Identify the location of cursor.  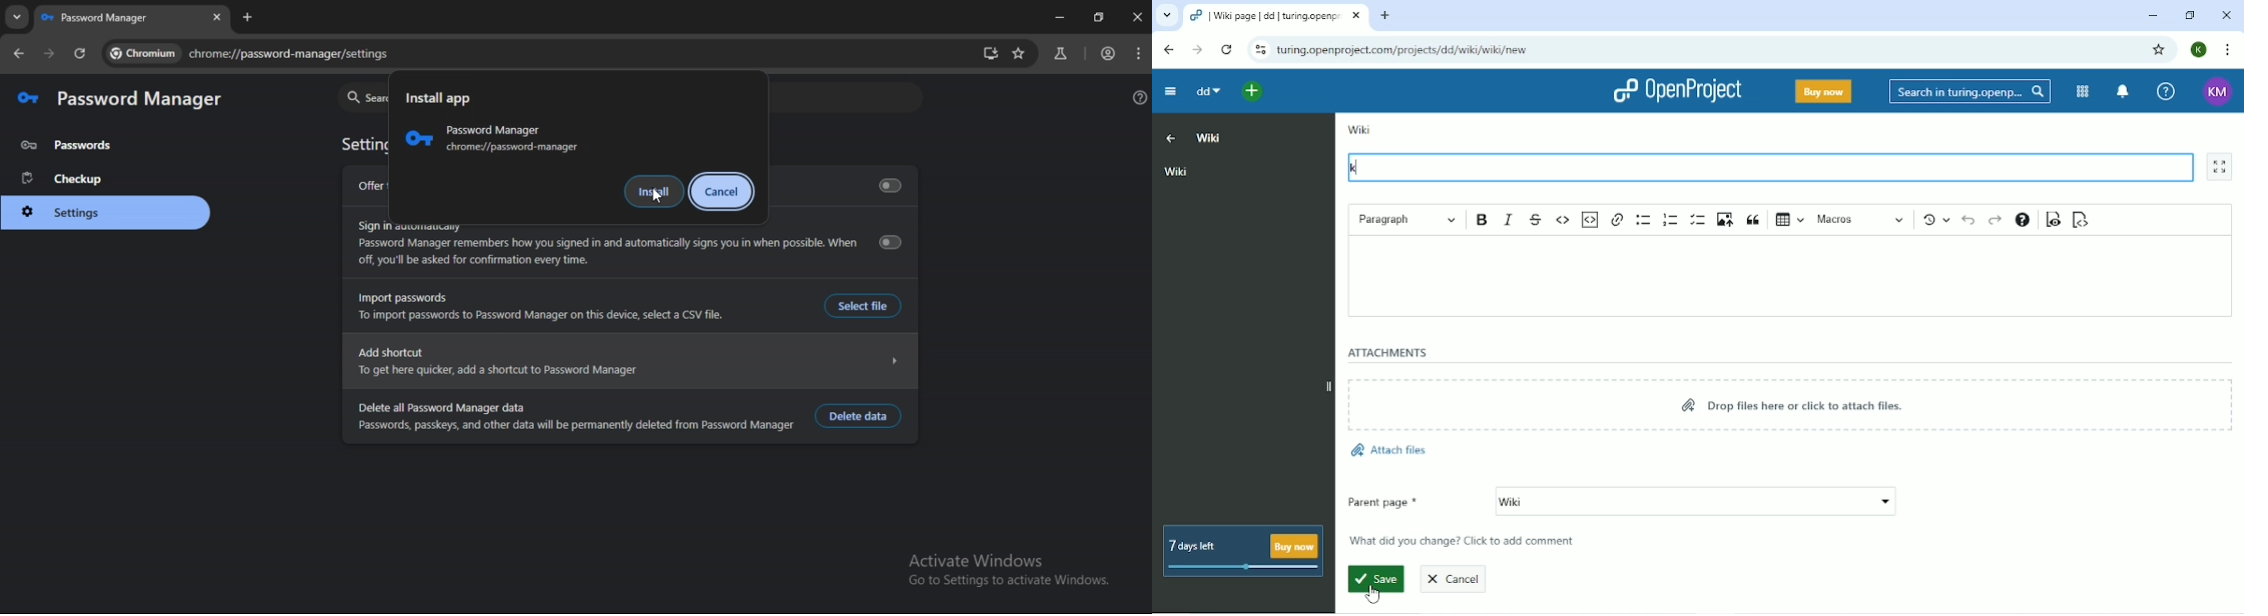
(655, 197).